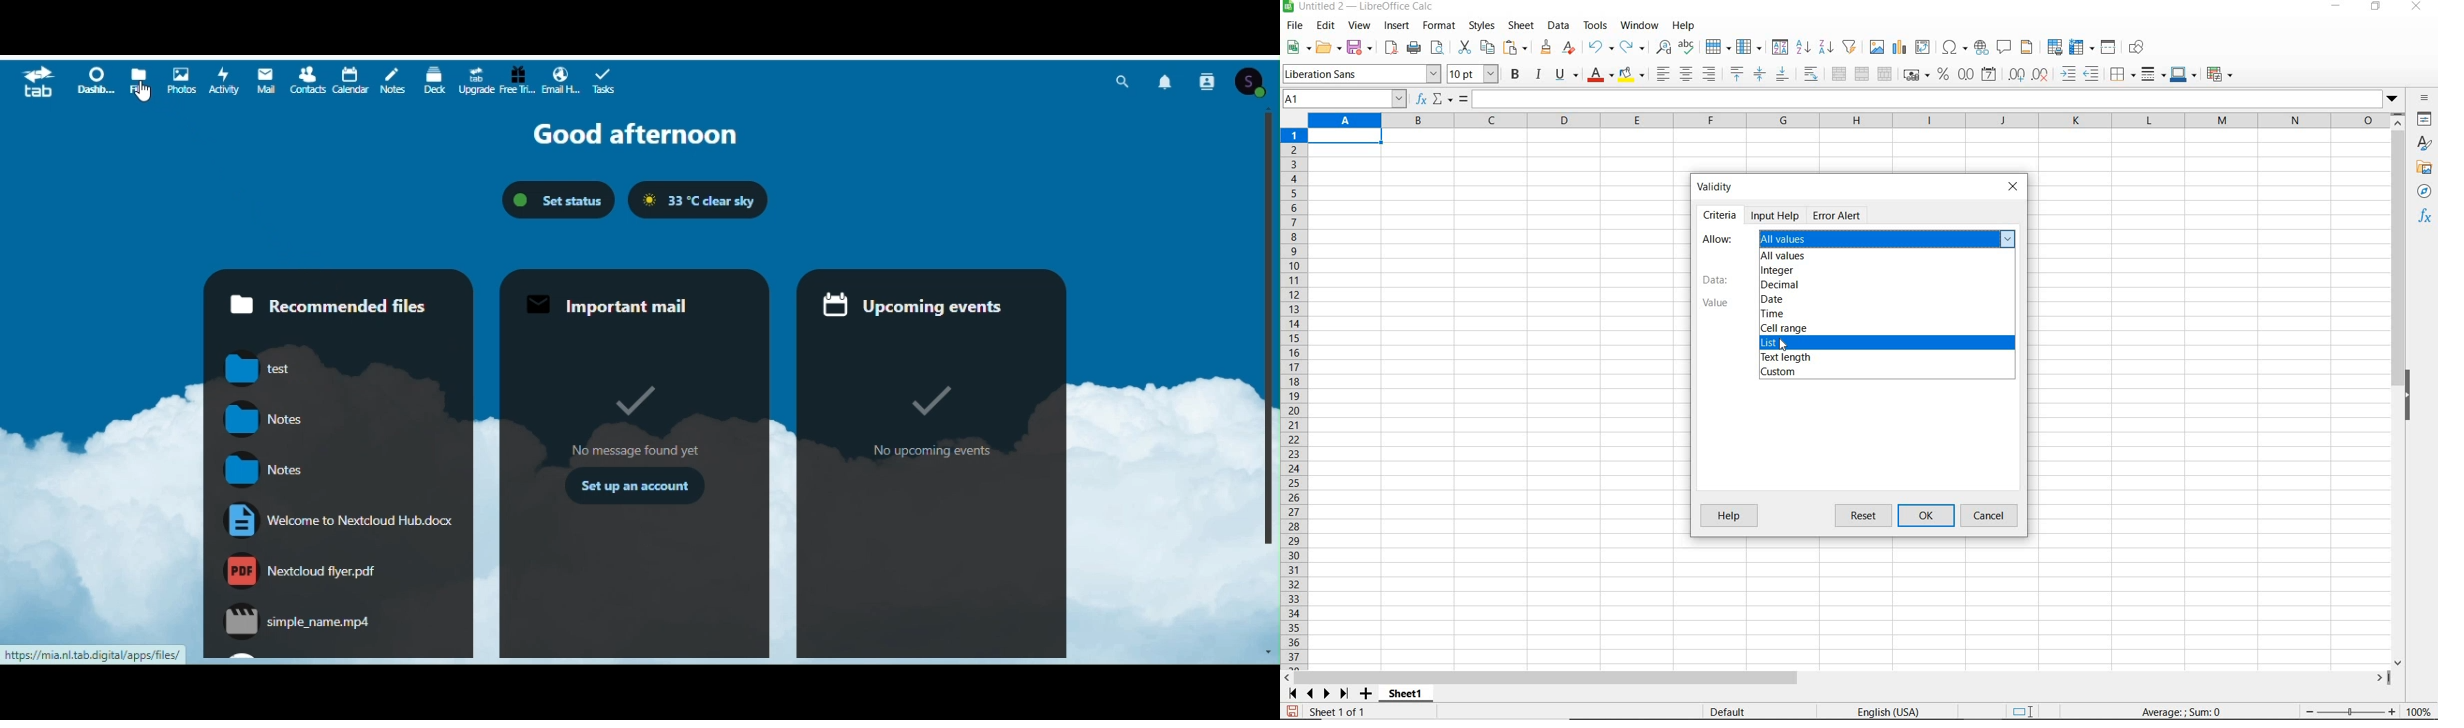 This screenshot has width=2464, height=728. I want to click on formula, so click(1463, 100).